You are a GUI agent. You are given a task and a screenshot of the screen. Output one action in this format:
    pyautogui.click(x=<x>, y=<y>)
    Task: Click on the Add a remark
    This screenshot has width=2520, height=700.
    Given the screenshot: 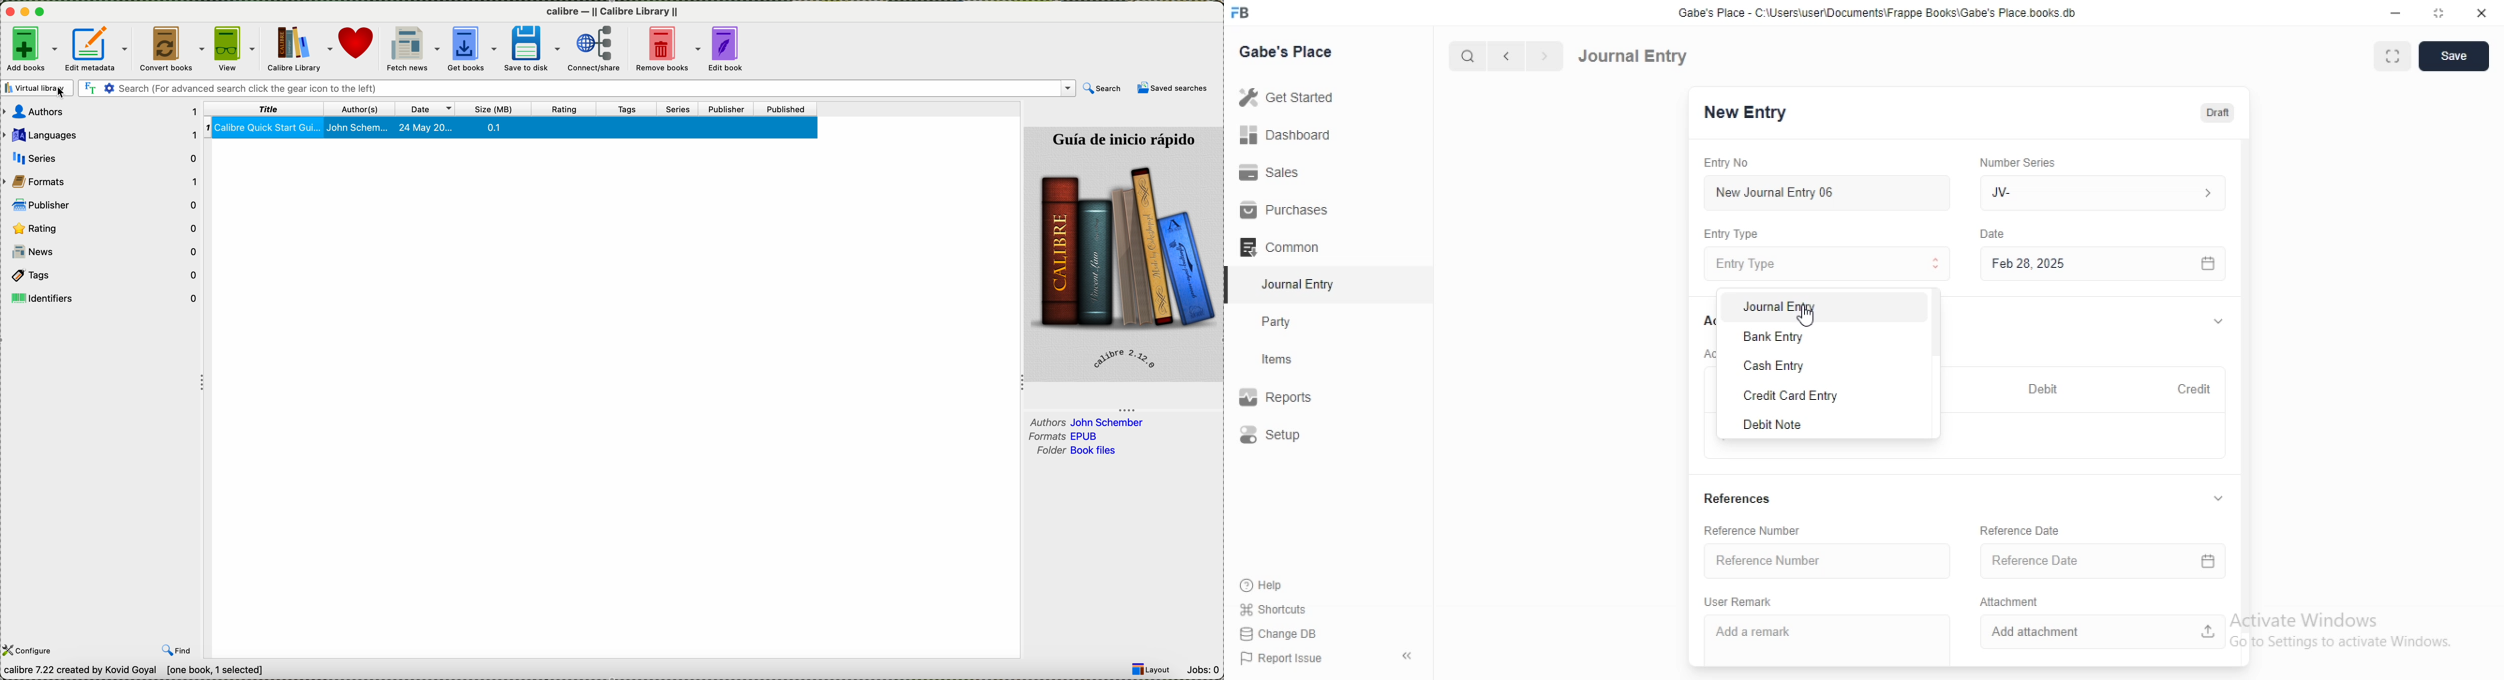 What is the action you would take?
    pyautogui.click(x=1830, y=636)
    